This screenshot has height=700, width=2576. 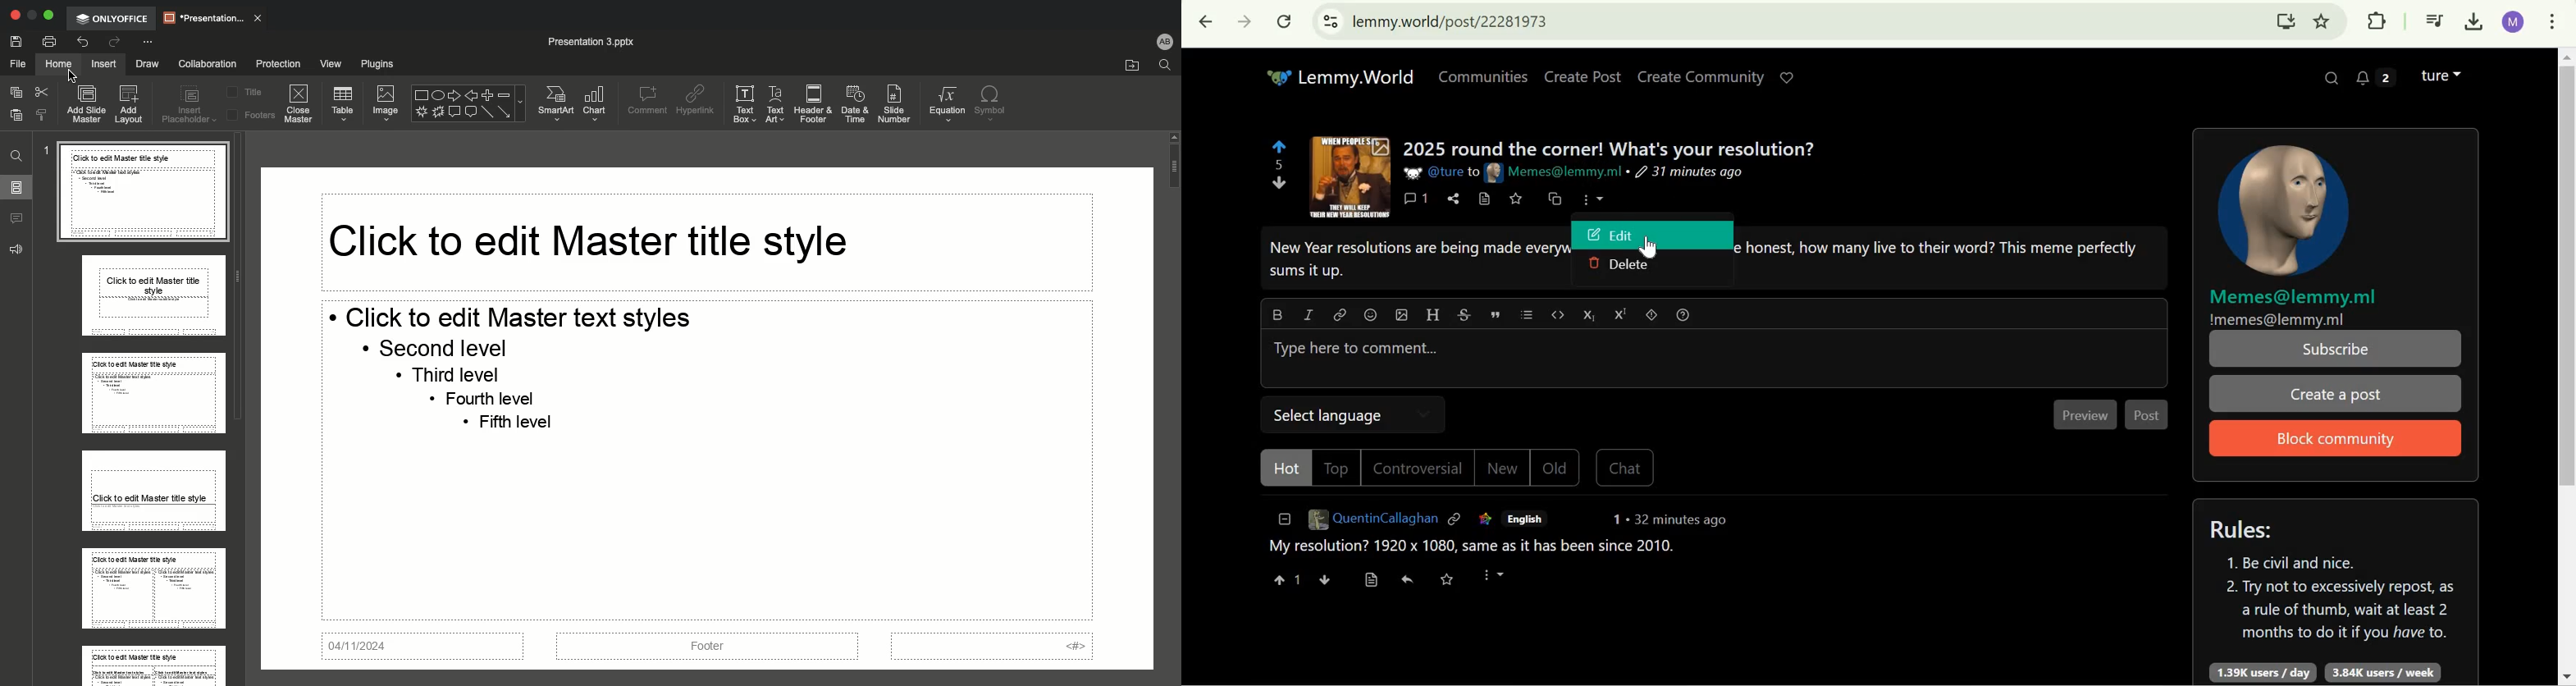 What do you see at coordinates (897, 103) in the screenshot?
I see `Slide number` at bounding box center [897, 103].